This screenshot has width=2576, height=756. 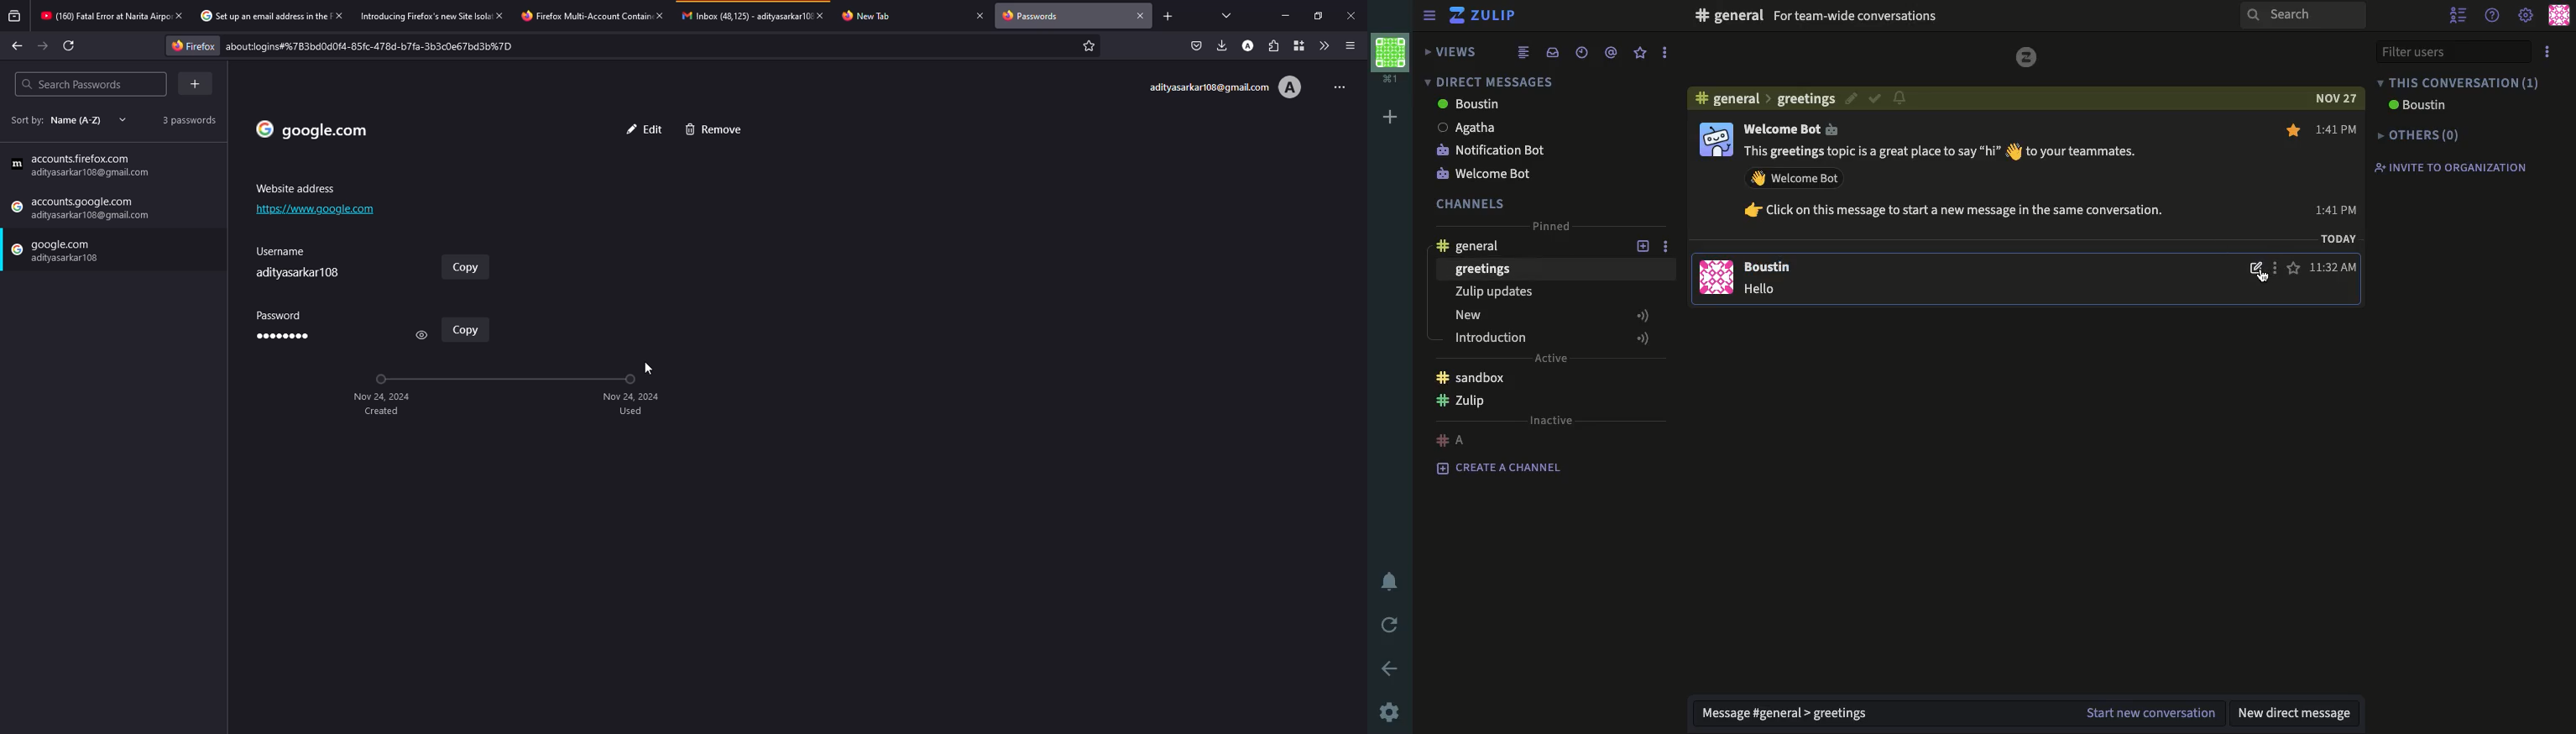 What do you see at coordinates (1553, 227) in the screenshot?
I see `pinned` at bounding box center [1553, 227].